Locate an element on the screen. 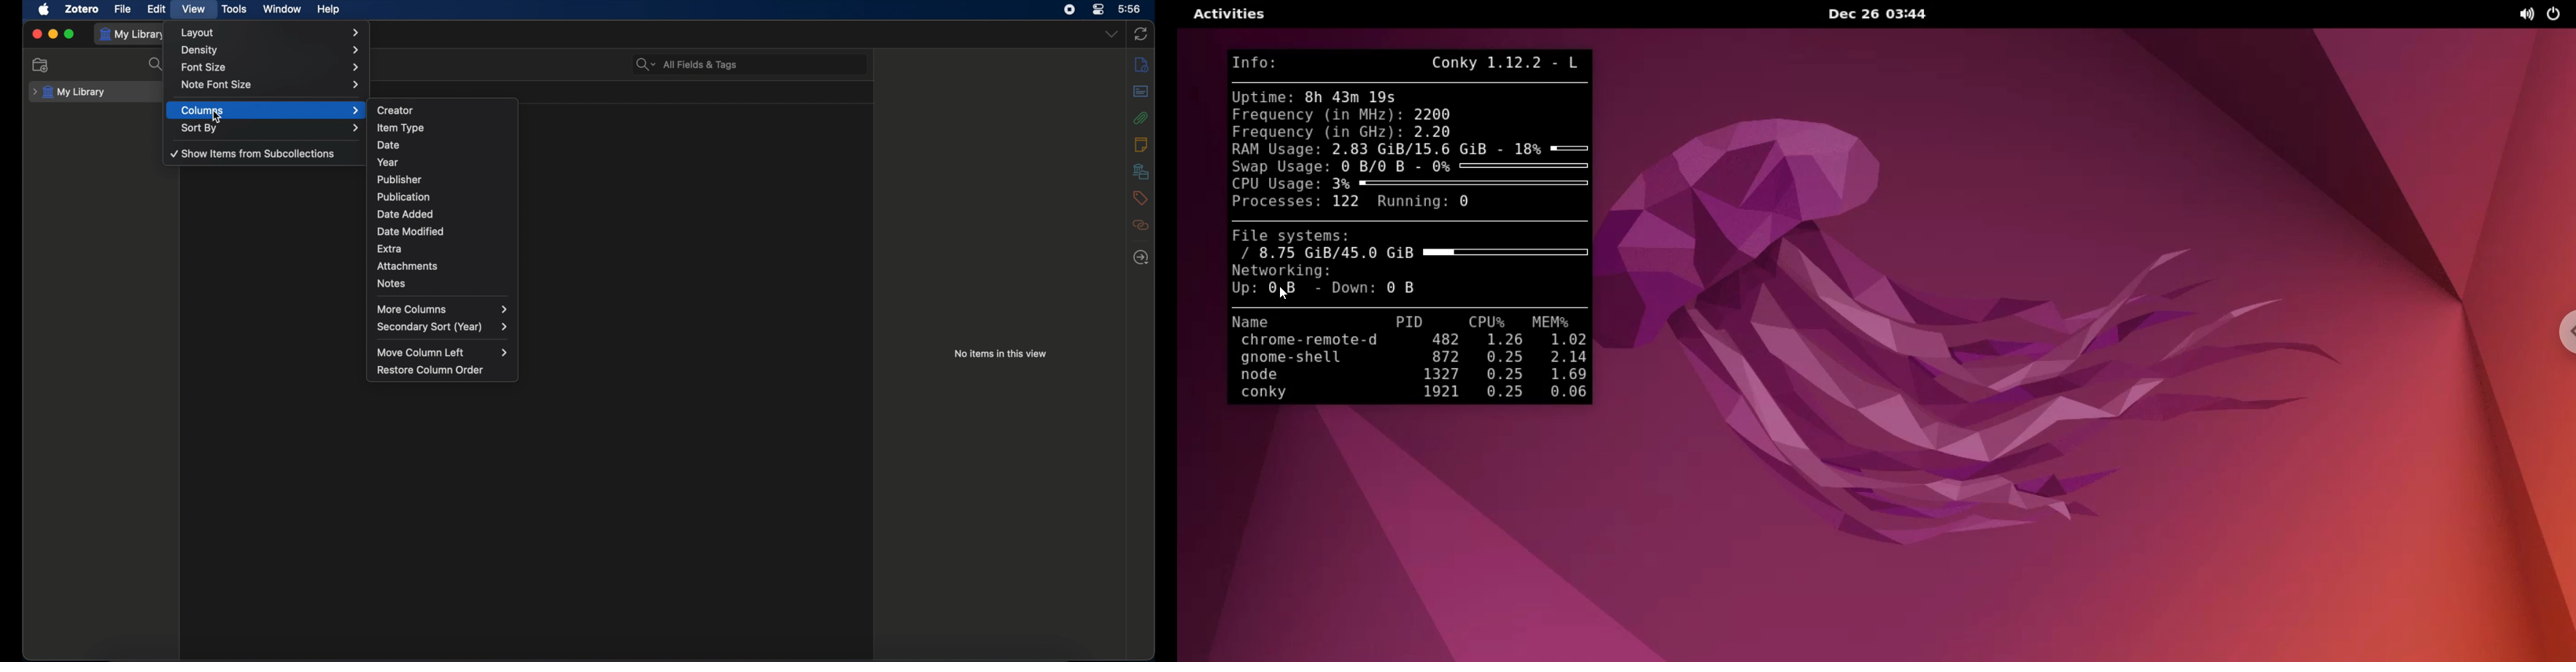 Image resolution: width=2576 pixels, height=672 pixels. sync is located at coordinates (1141, 34).